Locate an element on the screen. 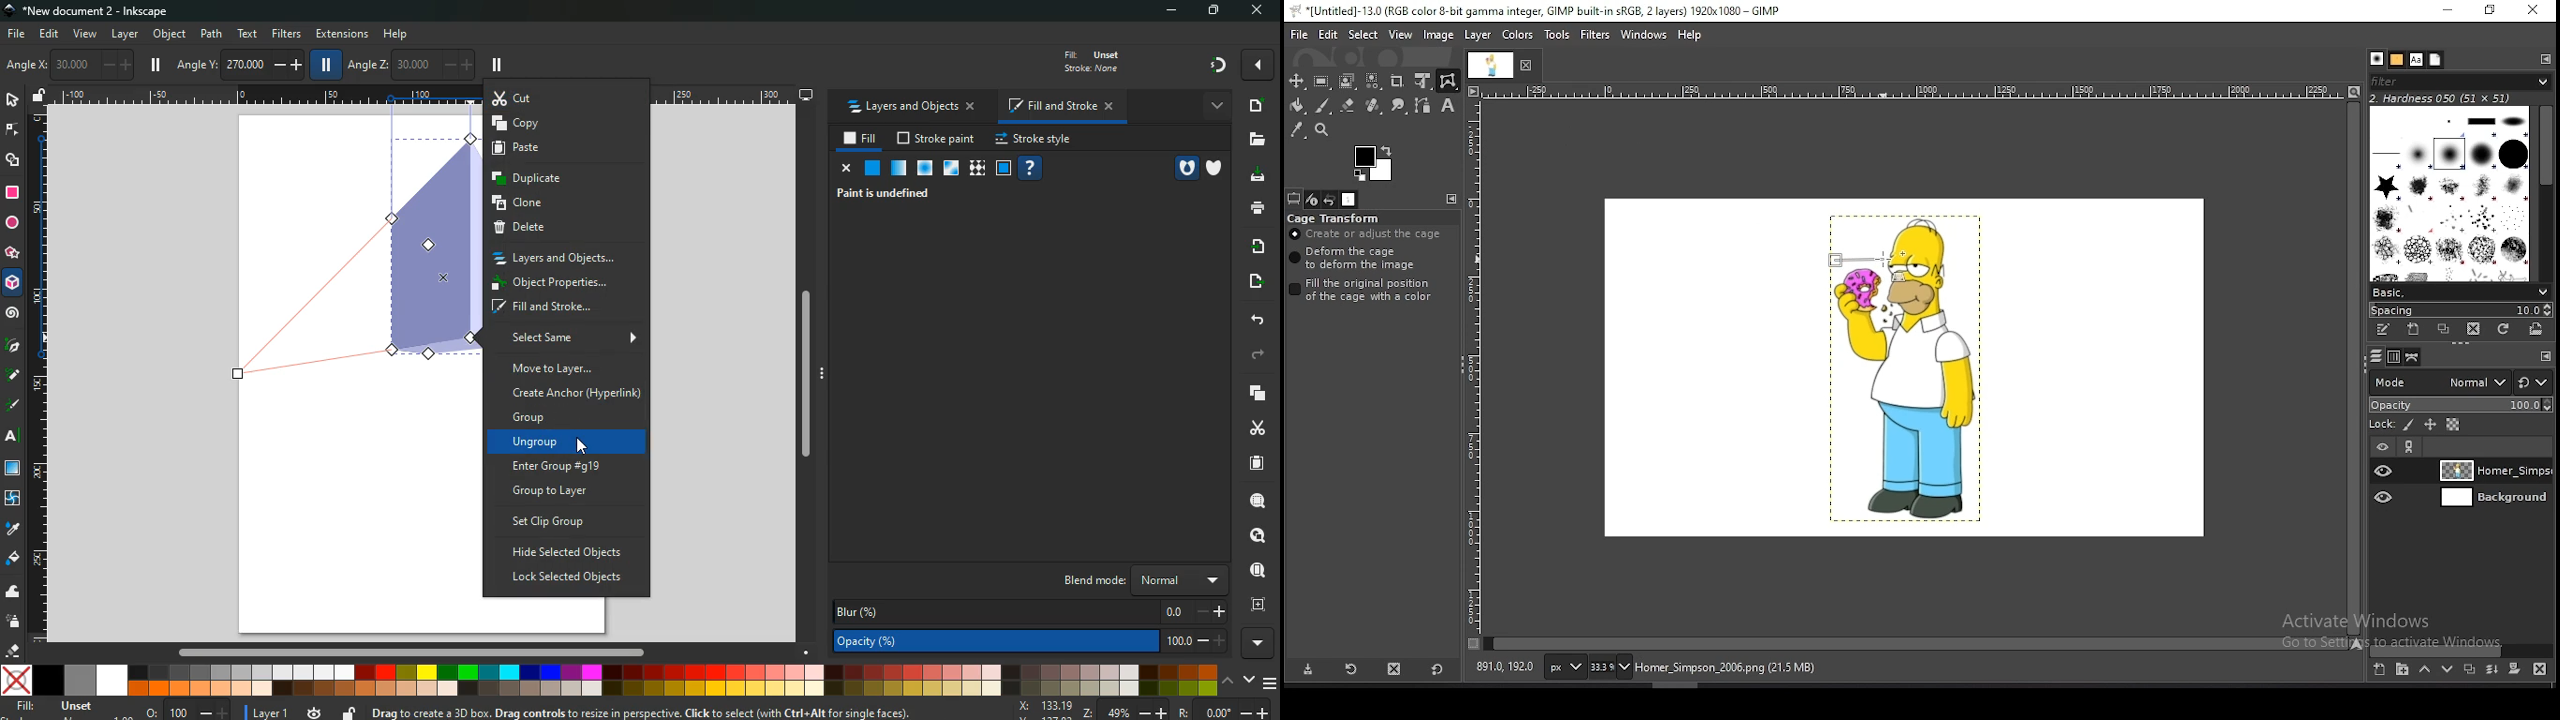  gradient is located at coordinates (1220, 64).